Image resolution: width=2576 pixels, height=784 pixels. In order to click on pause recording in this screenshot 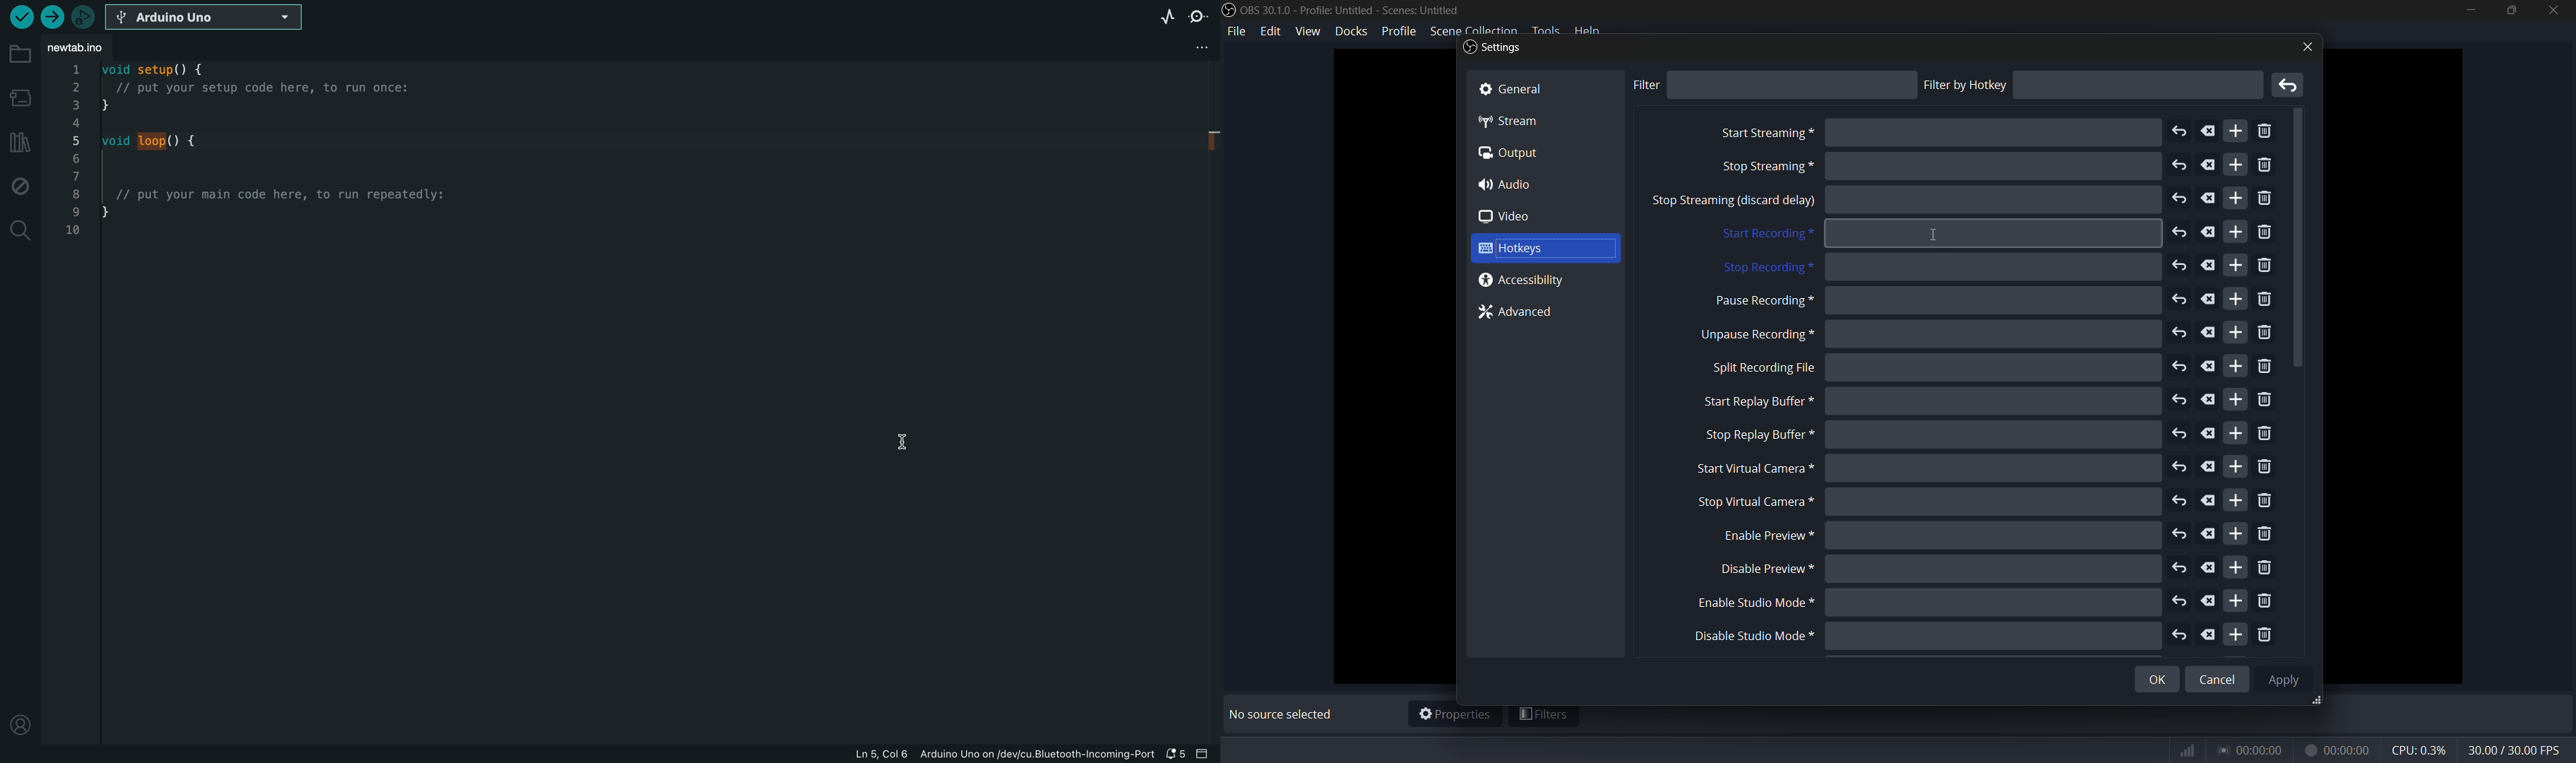, I will do `click(1761, 302)`.